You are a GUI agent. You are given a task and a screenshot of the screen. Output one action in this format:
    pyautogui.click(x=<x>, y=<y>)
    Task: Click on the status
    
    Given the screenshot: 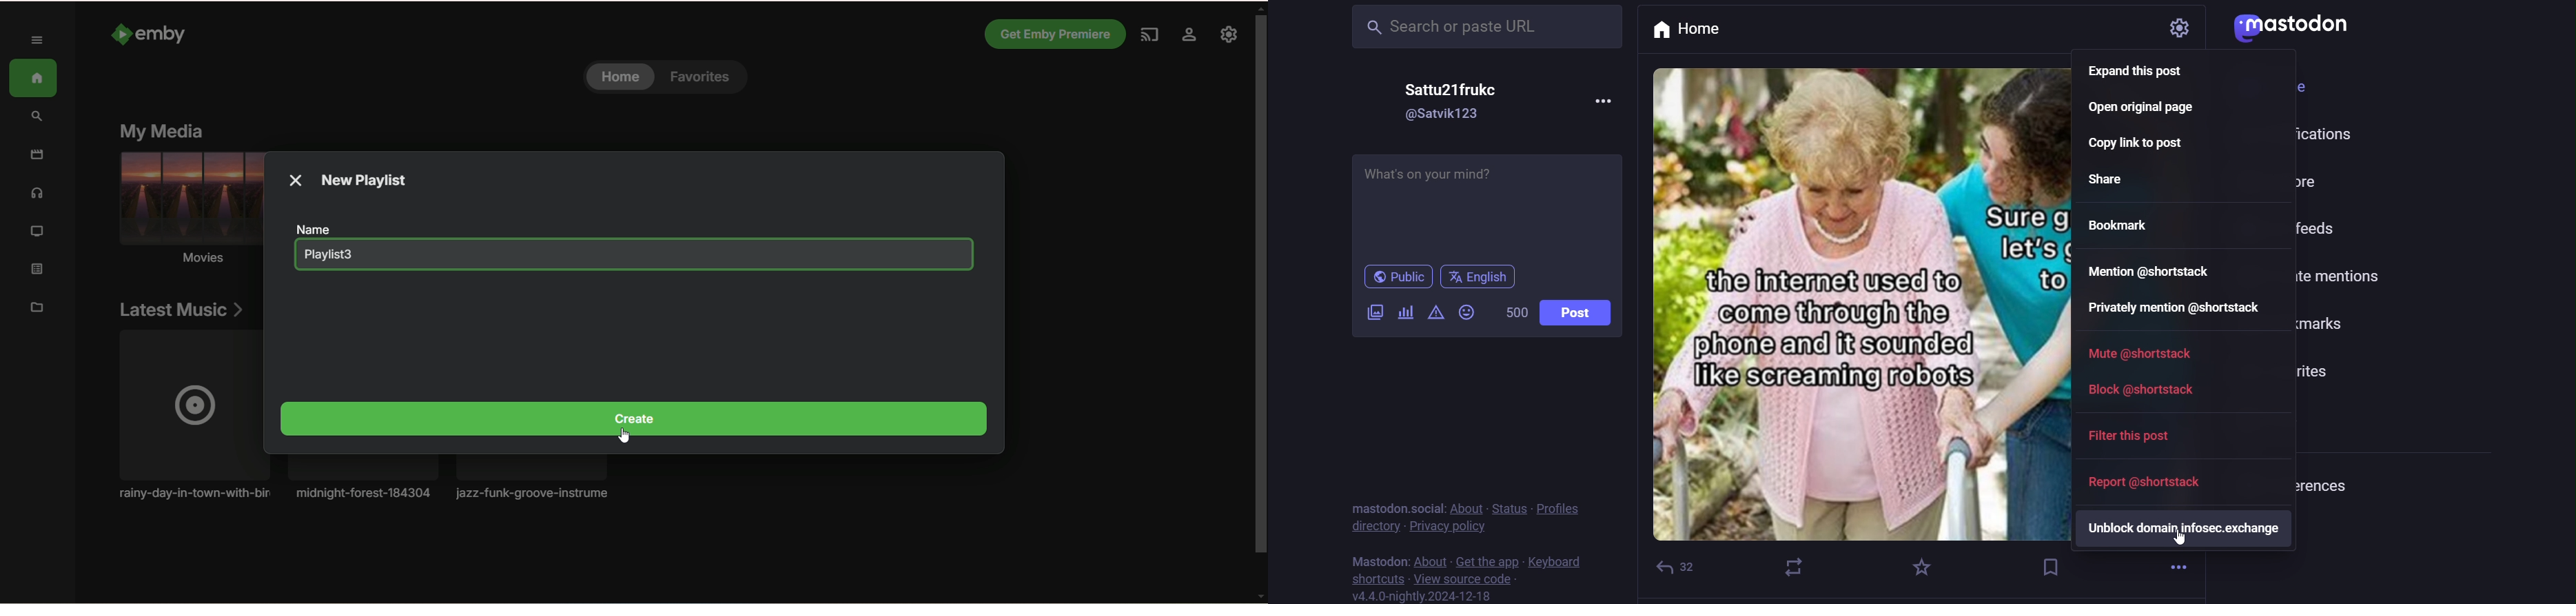 What is the action you would take?
    pyautogui.click(x=1511, y=505)
    